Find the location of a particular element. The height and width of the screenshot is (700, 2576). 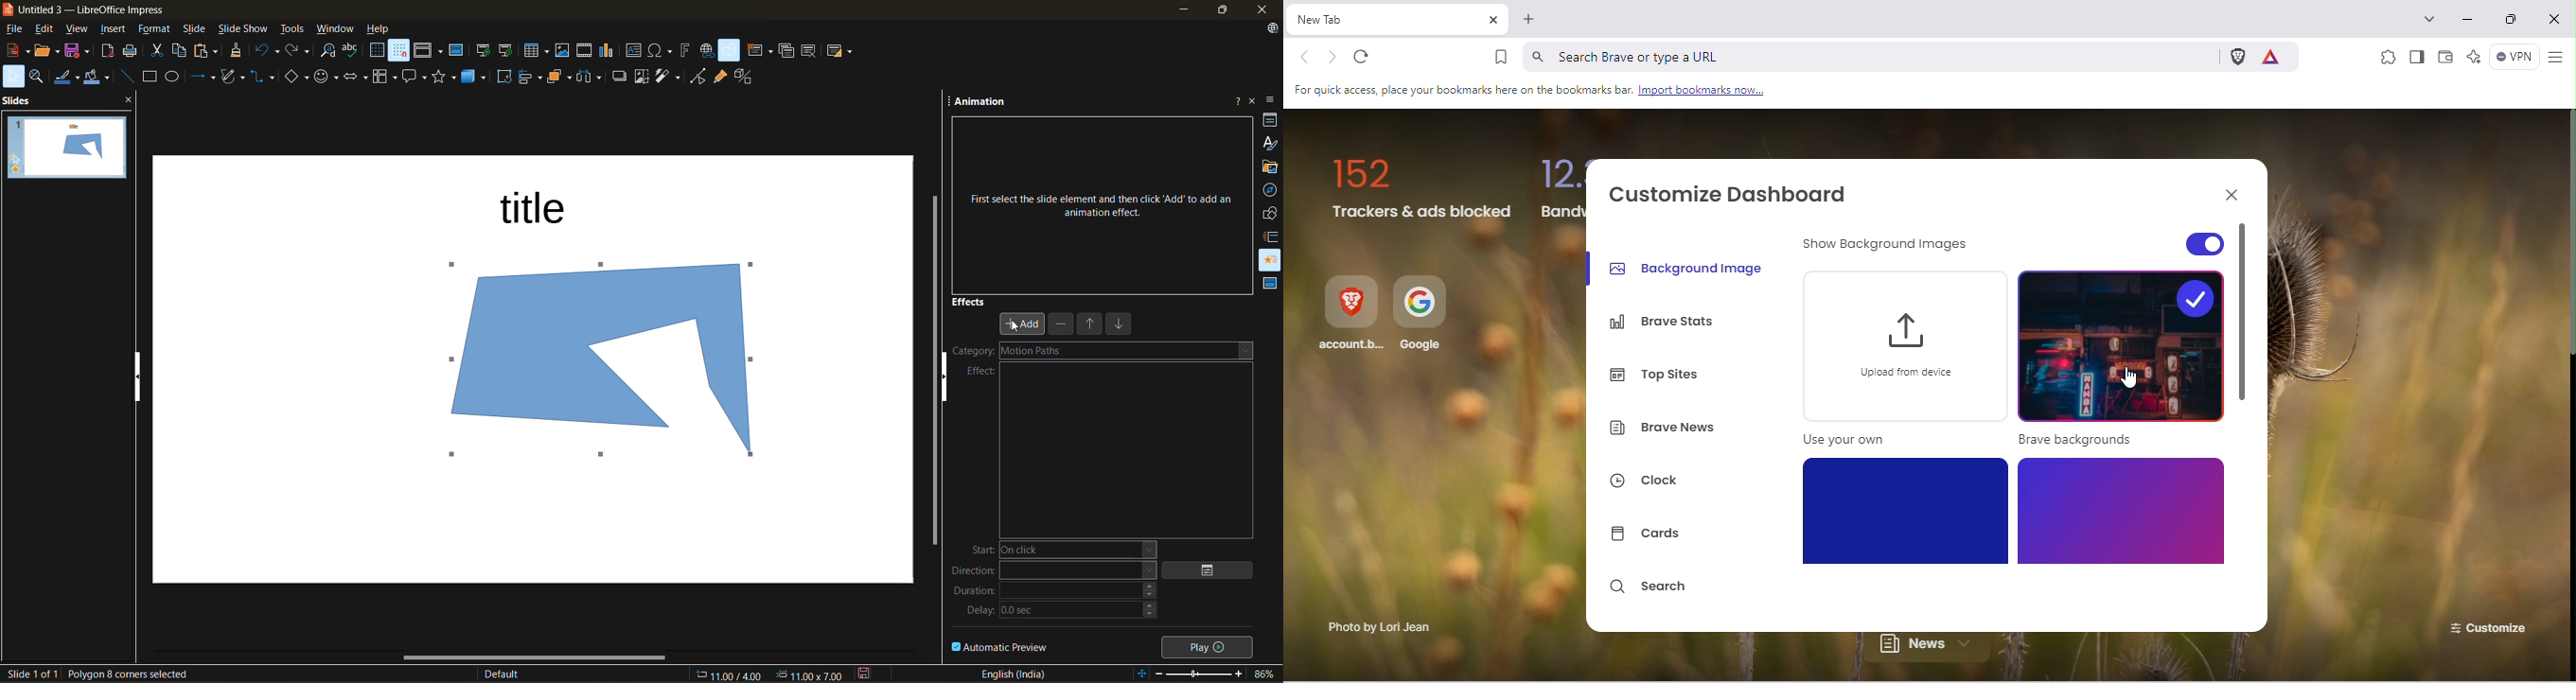

slide transition is located at coordinates (1269, 235).